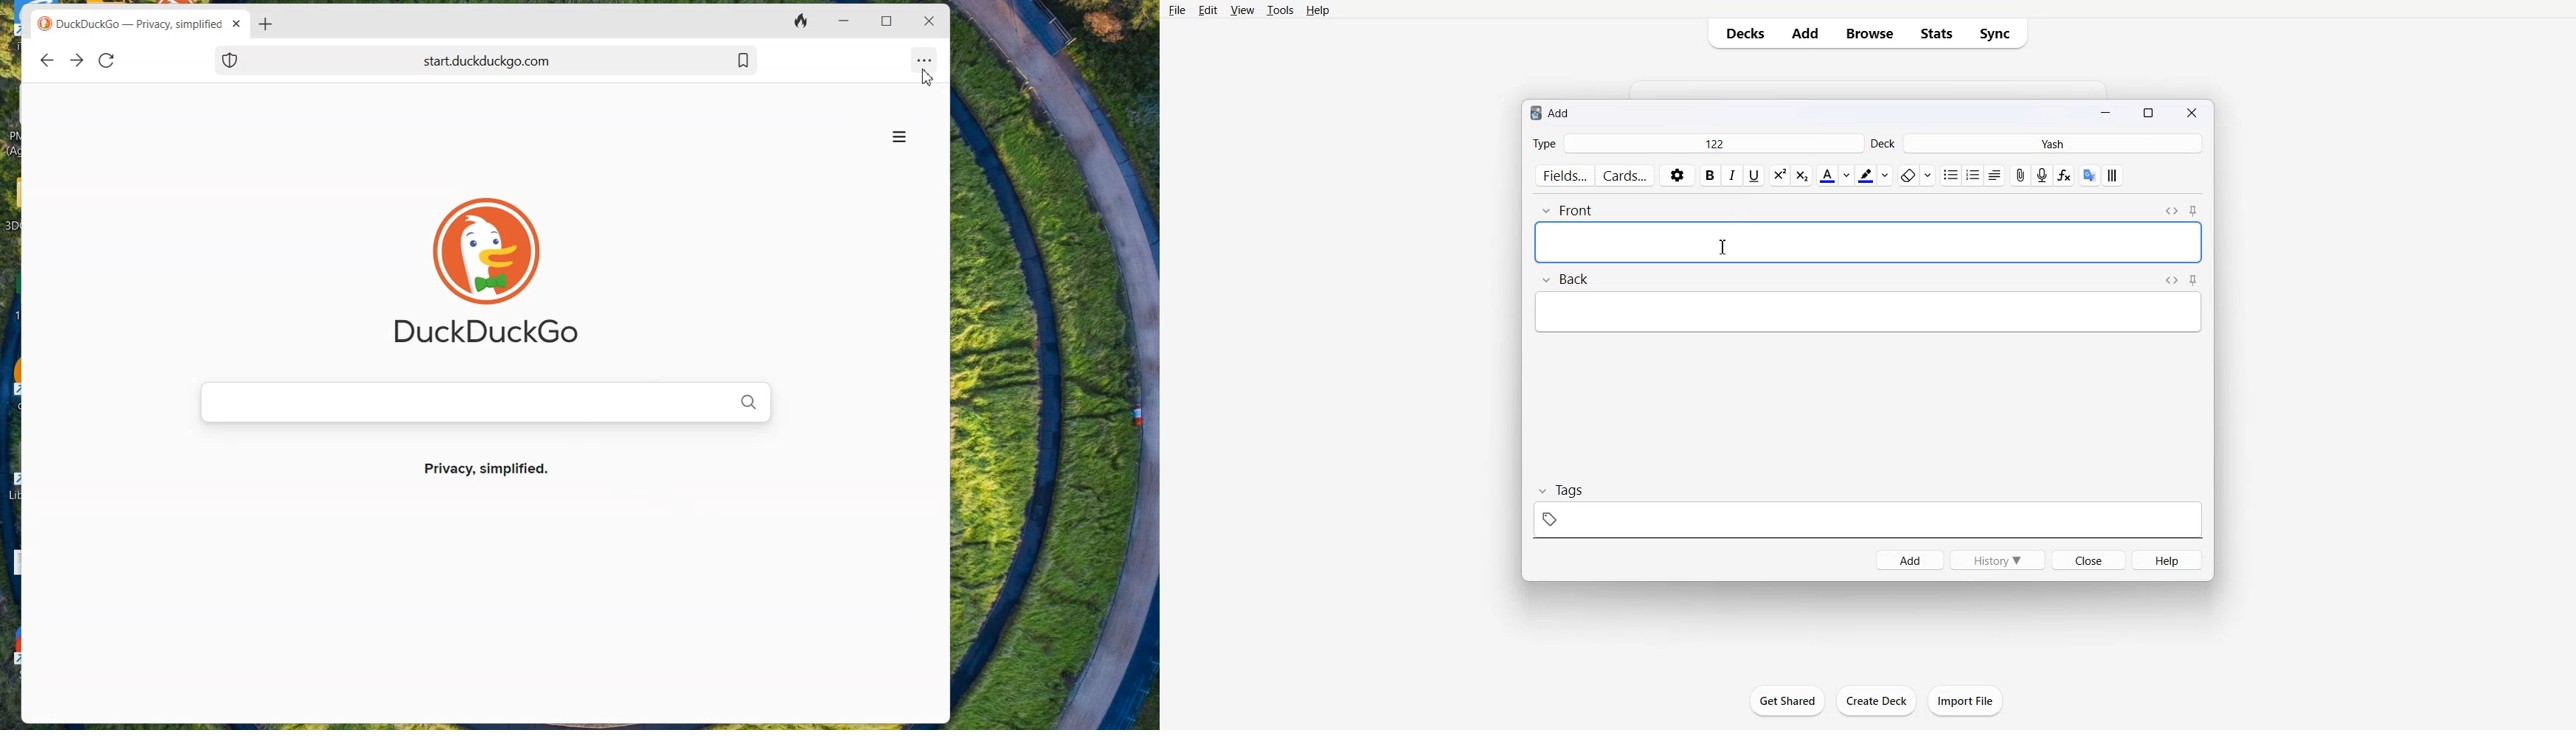 This screenshot has width=2576, height=756. Describe the element at coordinates (1178, 10) in the screenshot. I see `File` at that location.